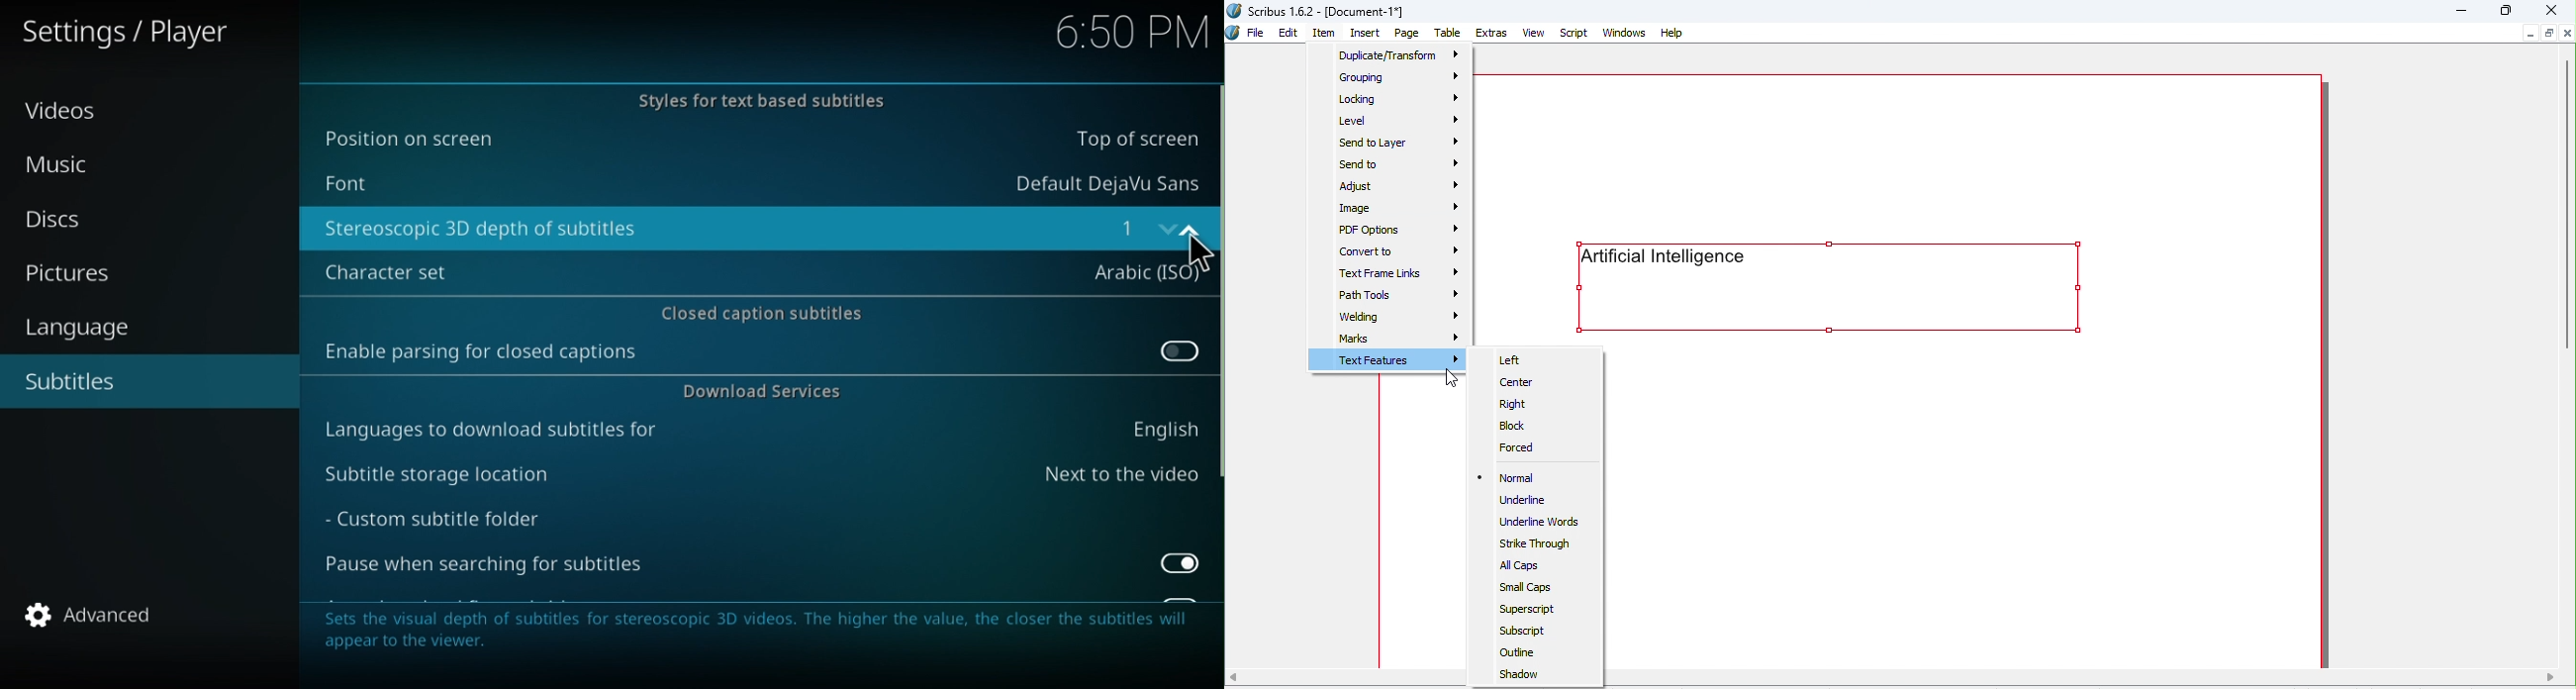  Describe the element at coordinates (1233, 678) in the screenshot. I see `move left` at that location.